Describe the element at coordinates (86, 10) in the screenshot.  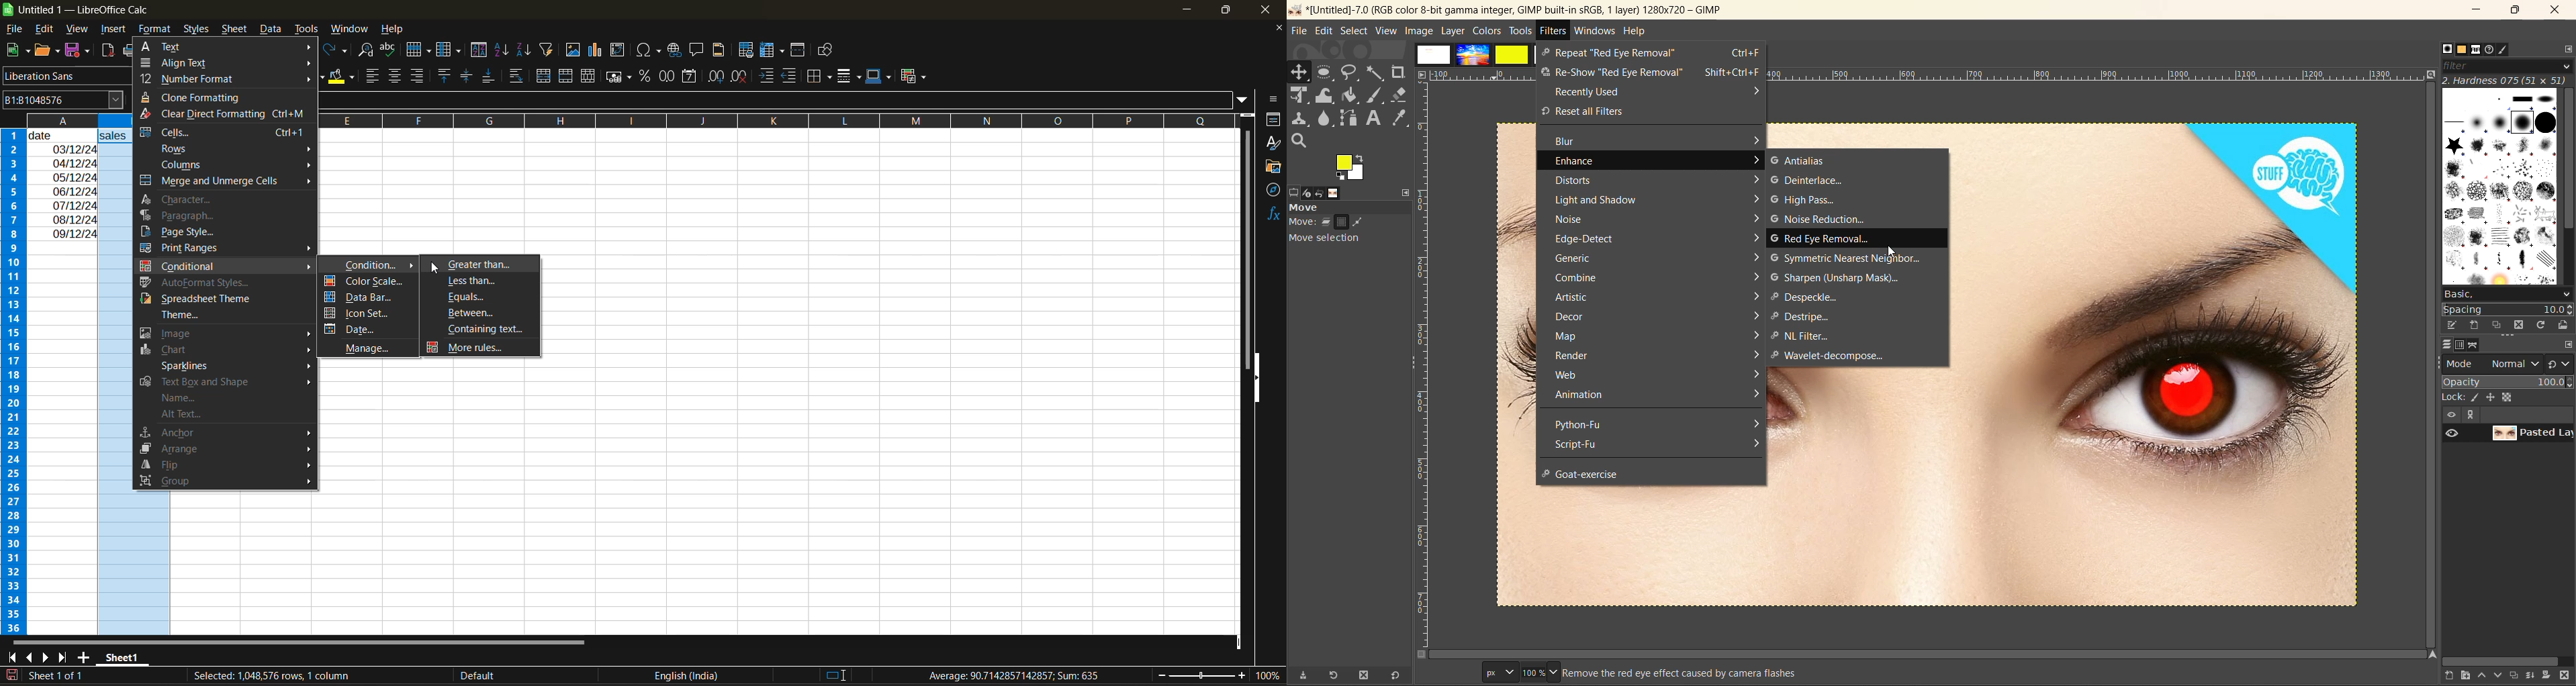
I see `app name and file name` at that location.